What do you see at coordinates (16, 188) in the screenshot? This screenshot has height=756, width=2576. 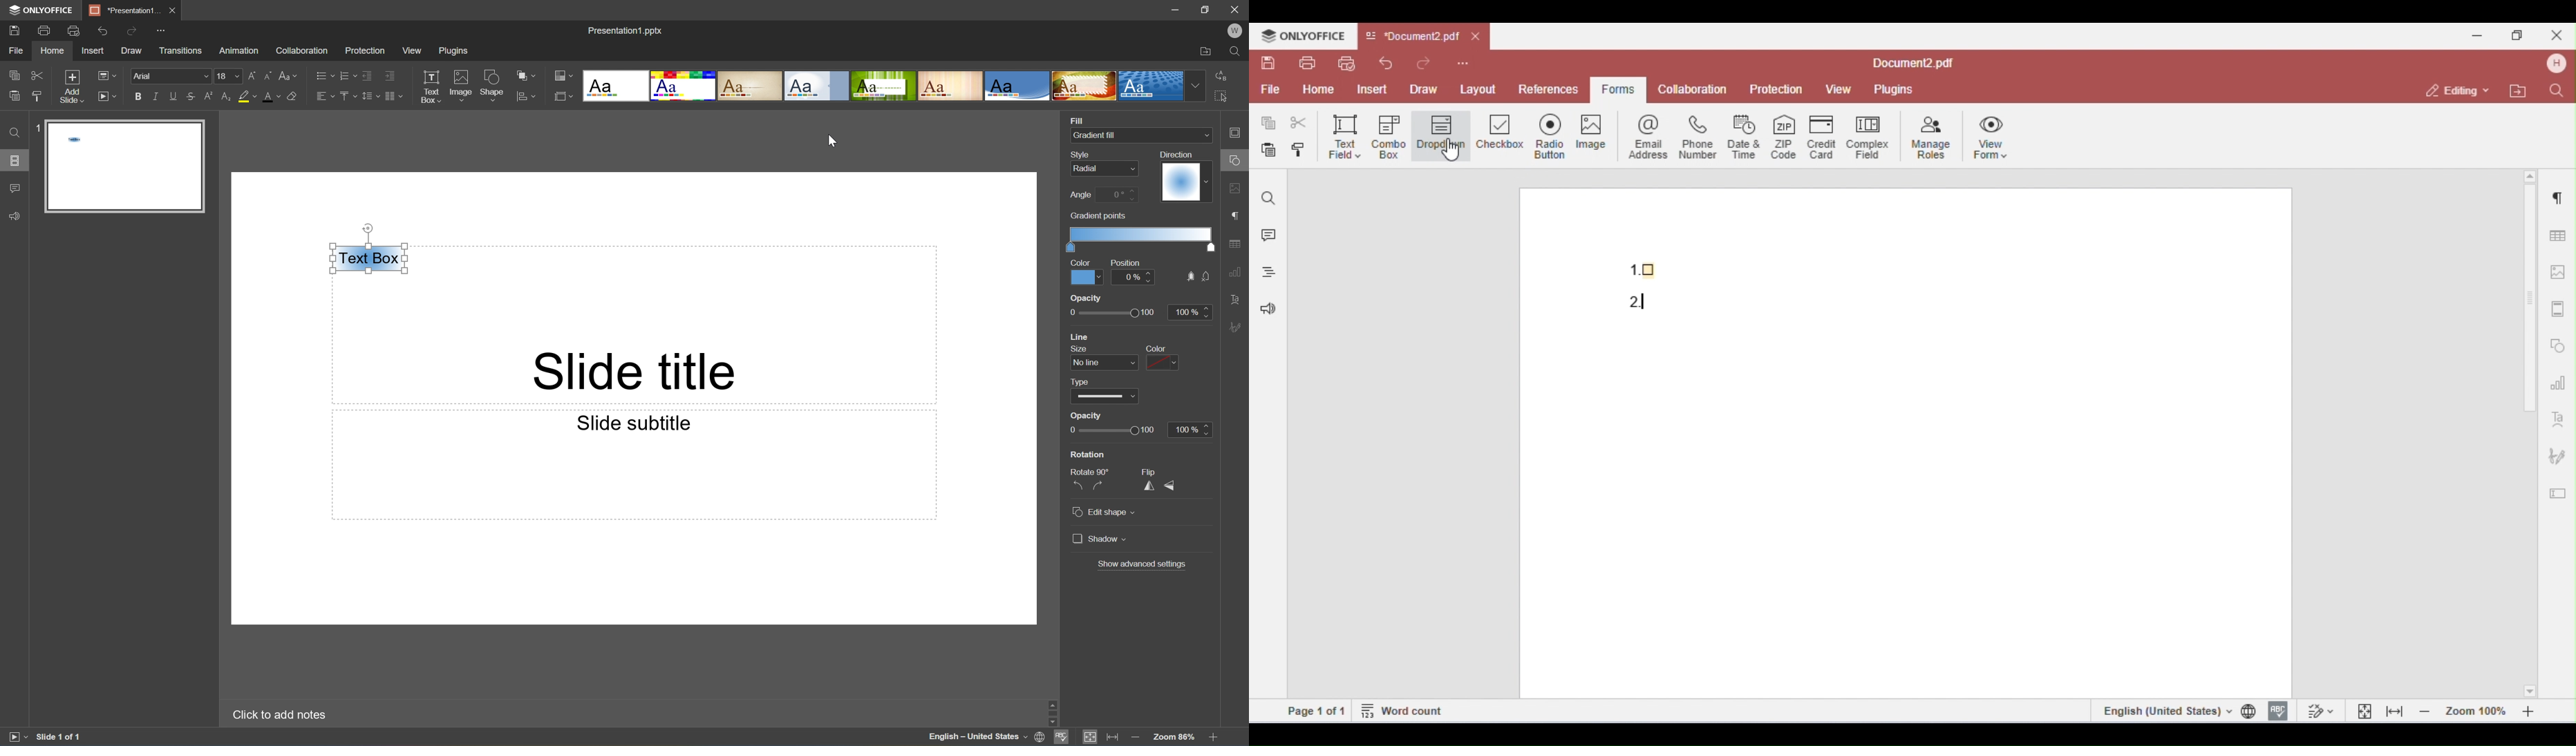 I see `Comments` at bounding box center [16, 188].